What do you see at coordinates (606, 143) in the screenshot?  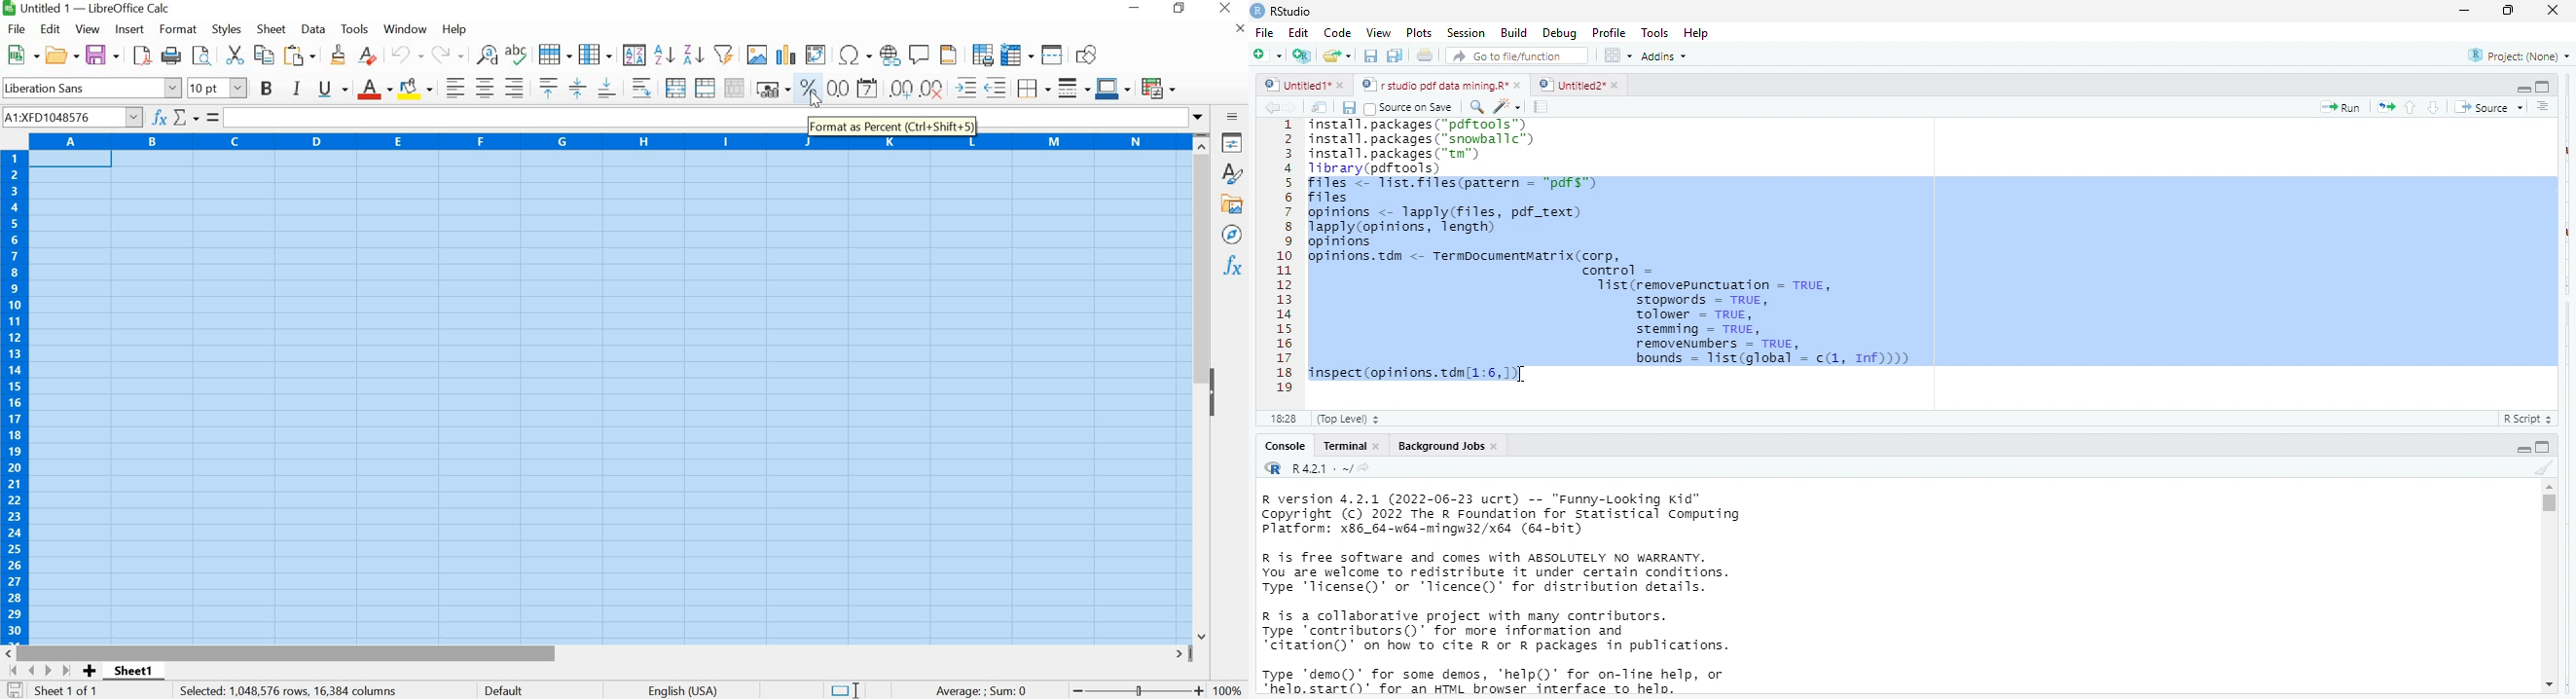 I see `COLUMNS` at bounding box center [606, 143].